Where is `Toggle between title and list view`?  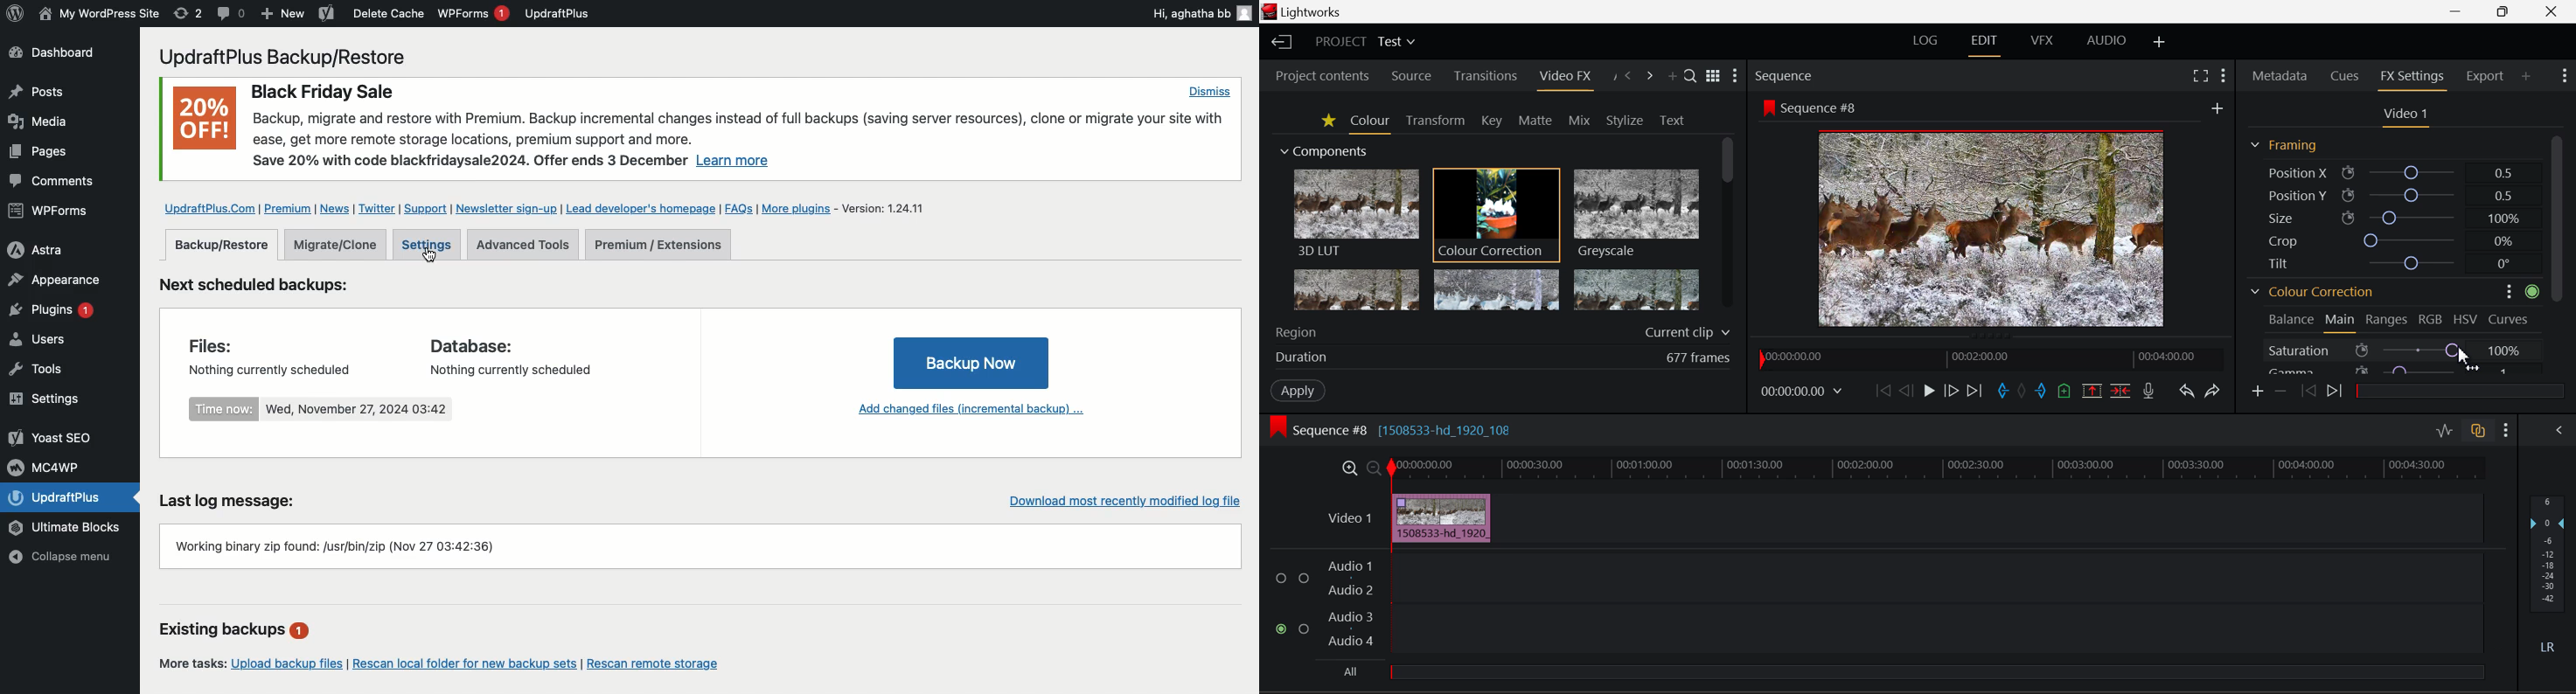
Toggle between title and list view is located at coordinates (1713, 74).